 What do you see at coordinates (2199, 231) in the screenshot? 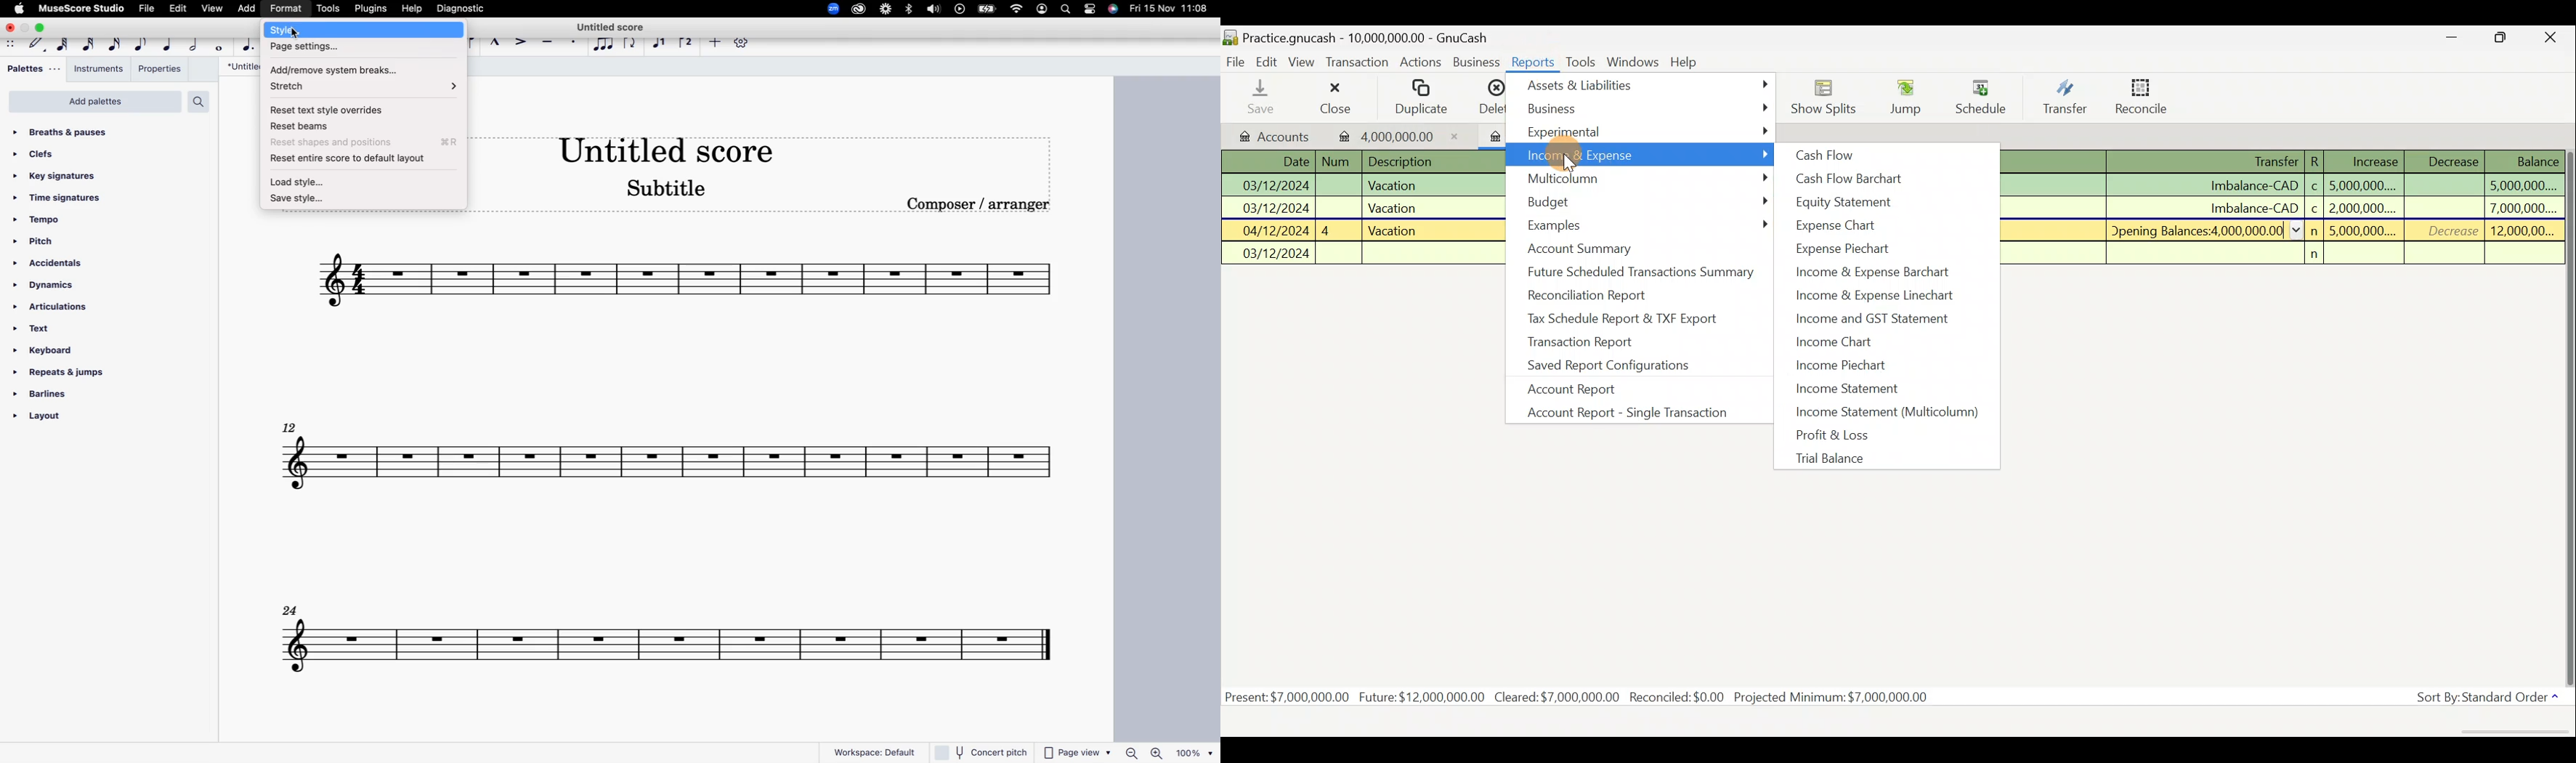
I see `Opening Balances:4 000 000.00` at bounding box center [2199, 231].